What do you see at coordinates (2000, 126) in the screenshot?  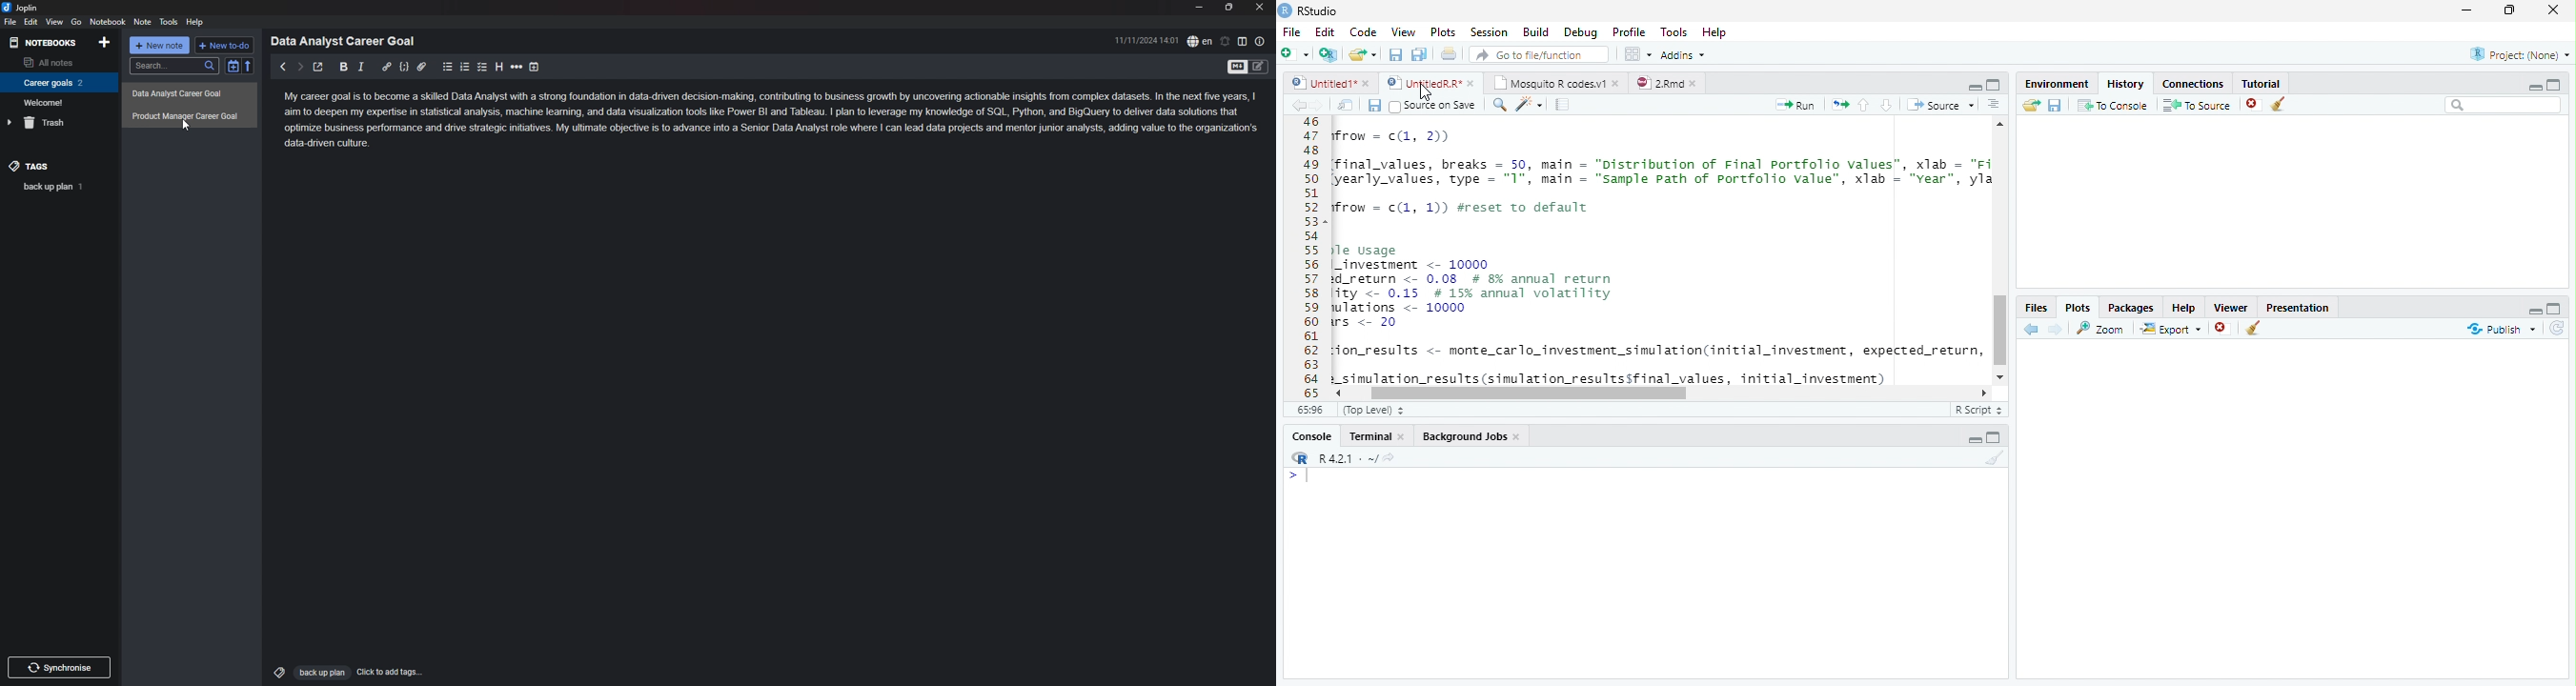 I see `Scroll Up` at bounding box center [2000, 126].